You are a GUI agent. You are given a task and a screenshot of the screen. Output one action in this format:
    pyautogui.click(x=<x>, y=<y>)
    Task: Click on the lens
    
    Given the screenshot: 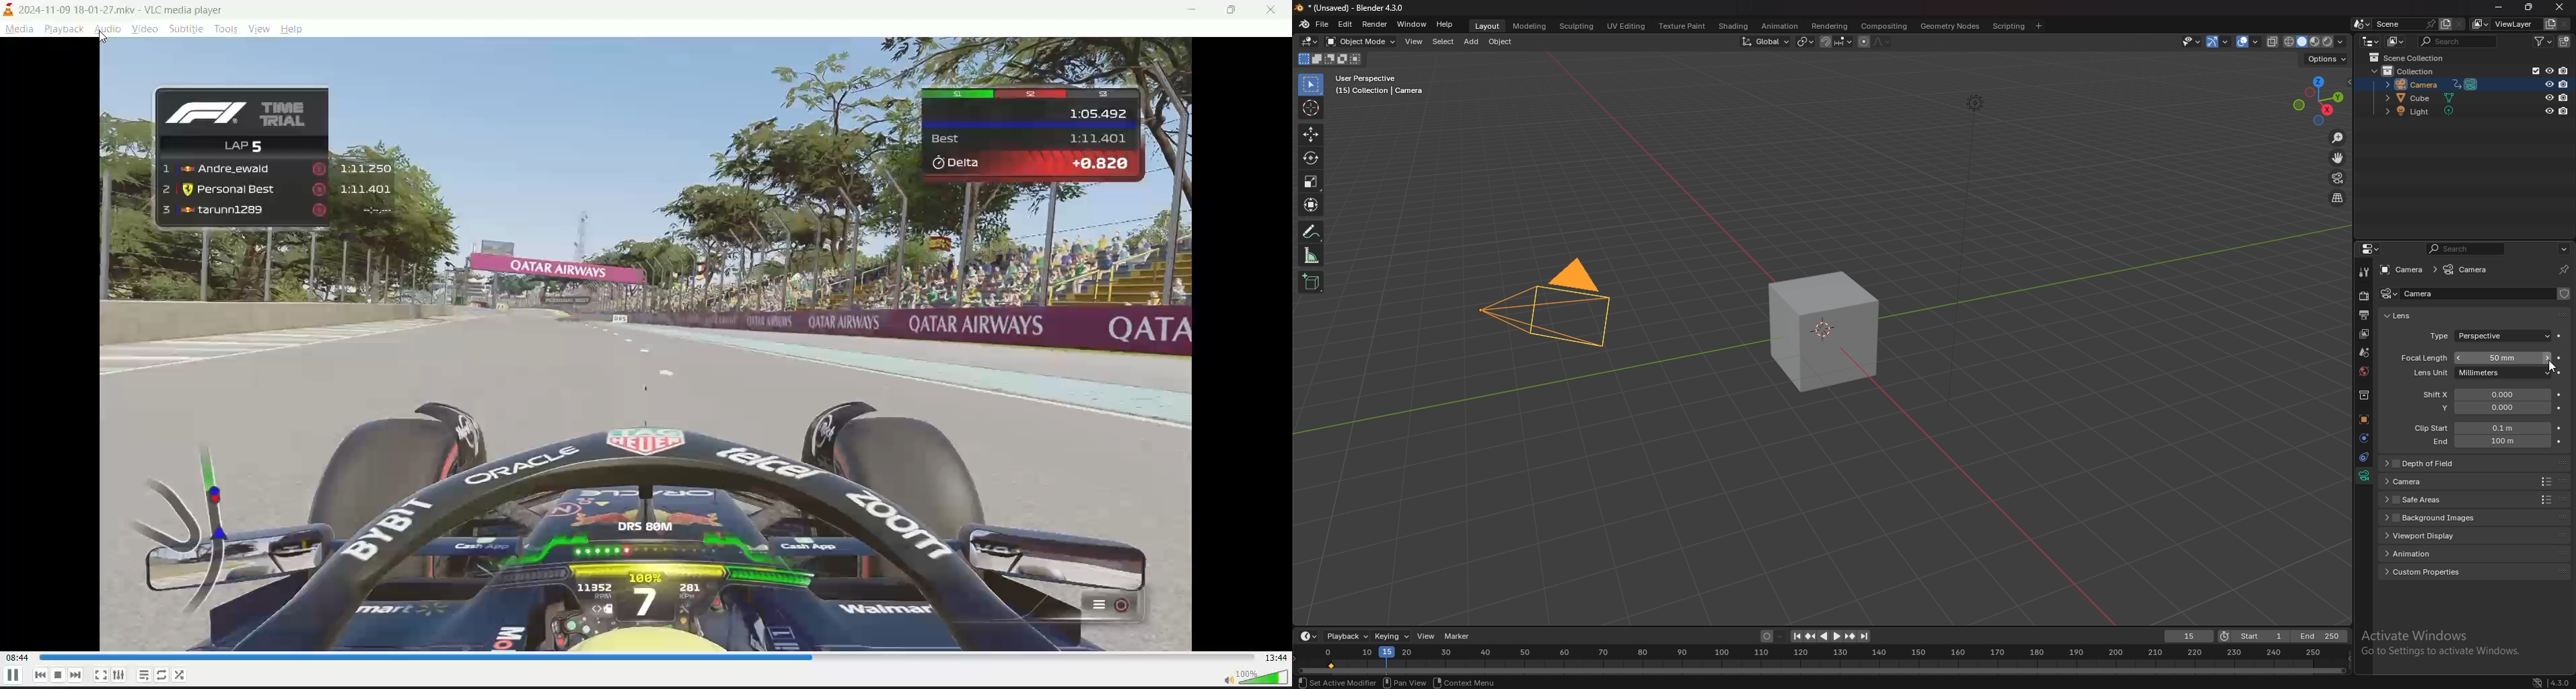 What is the action you would take?
    pyautogui.click(x=2407, y=316)
    